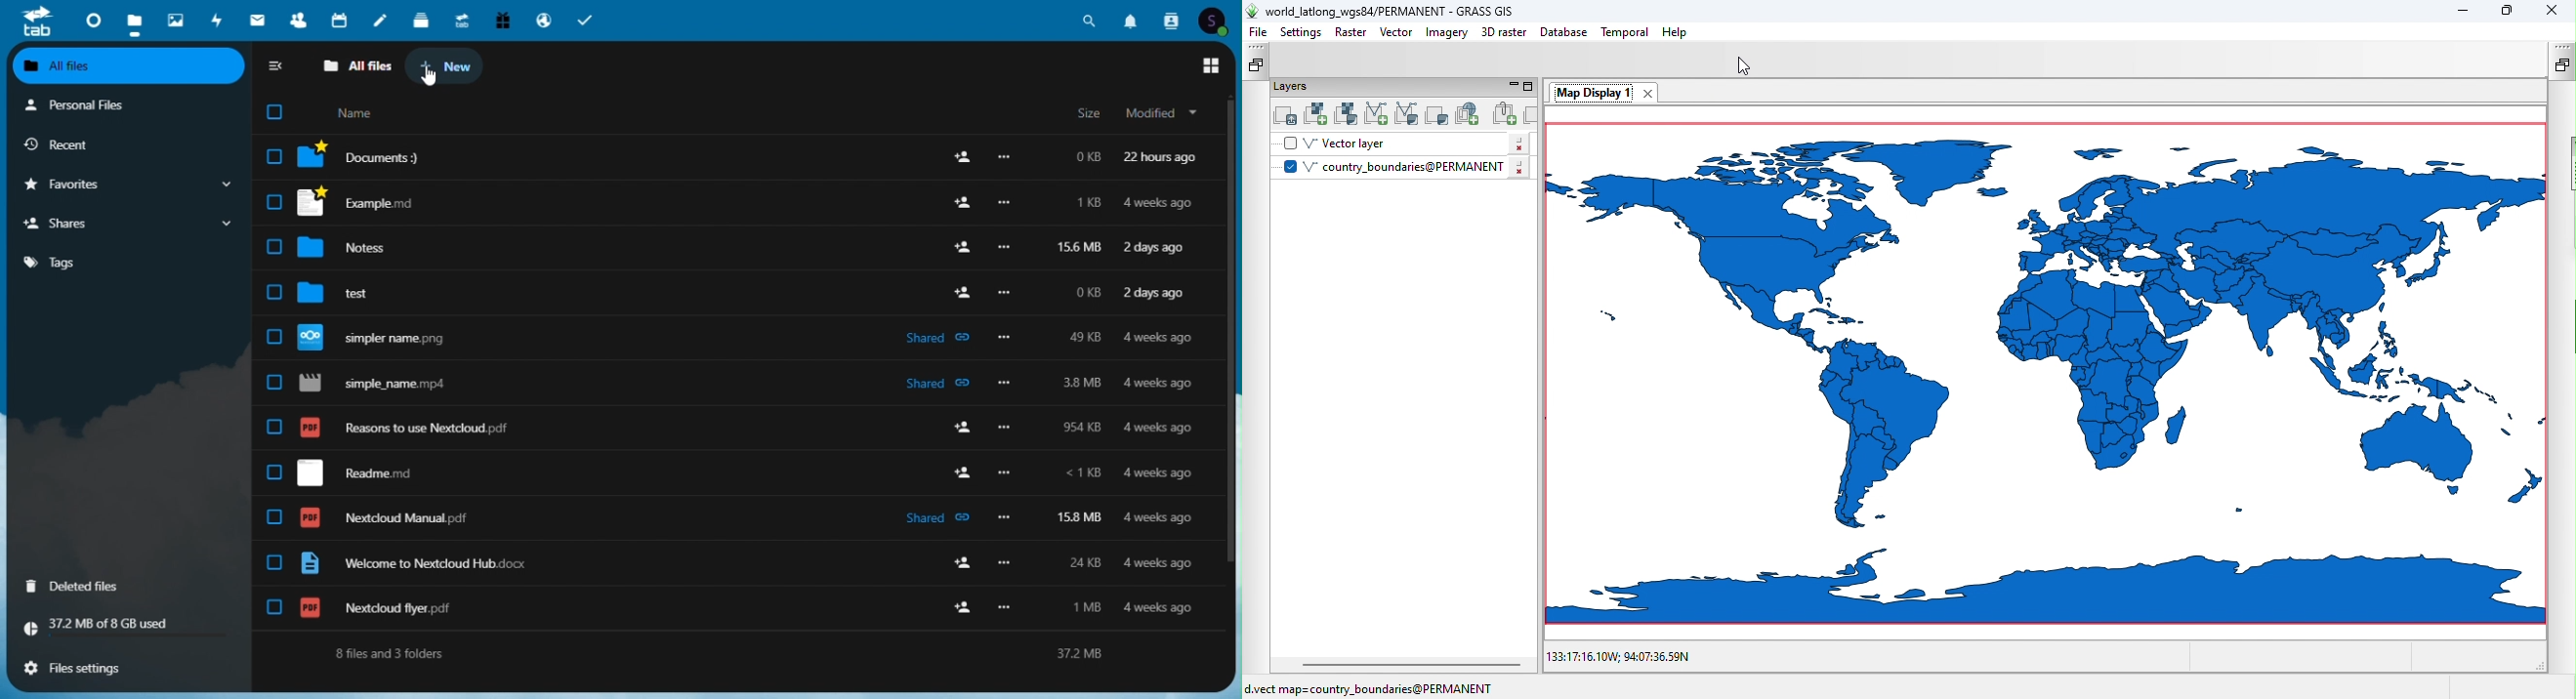 The width and height of the screenshot is (2576, 700). I want to click on Search , so click(1090, 20).